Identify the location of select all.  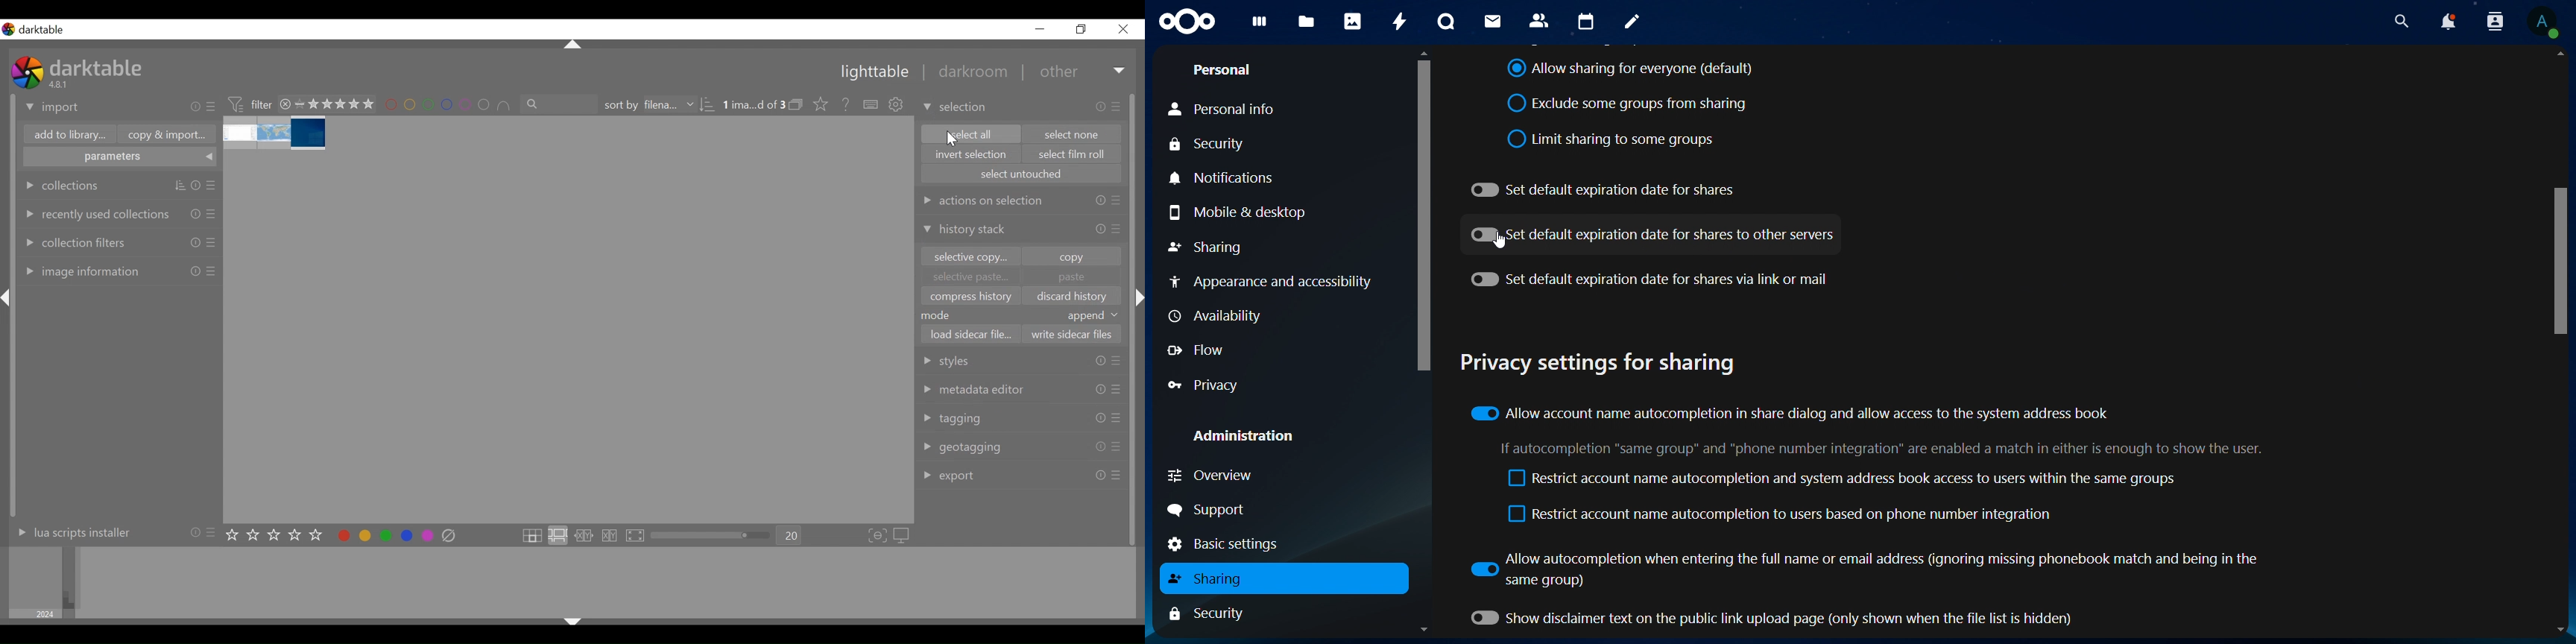
(969, 134).